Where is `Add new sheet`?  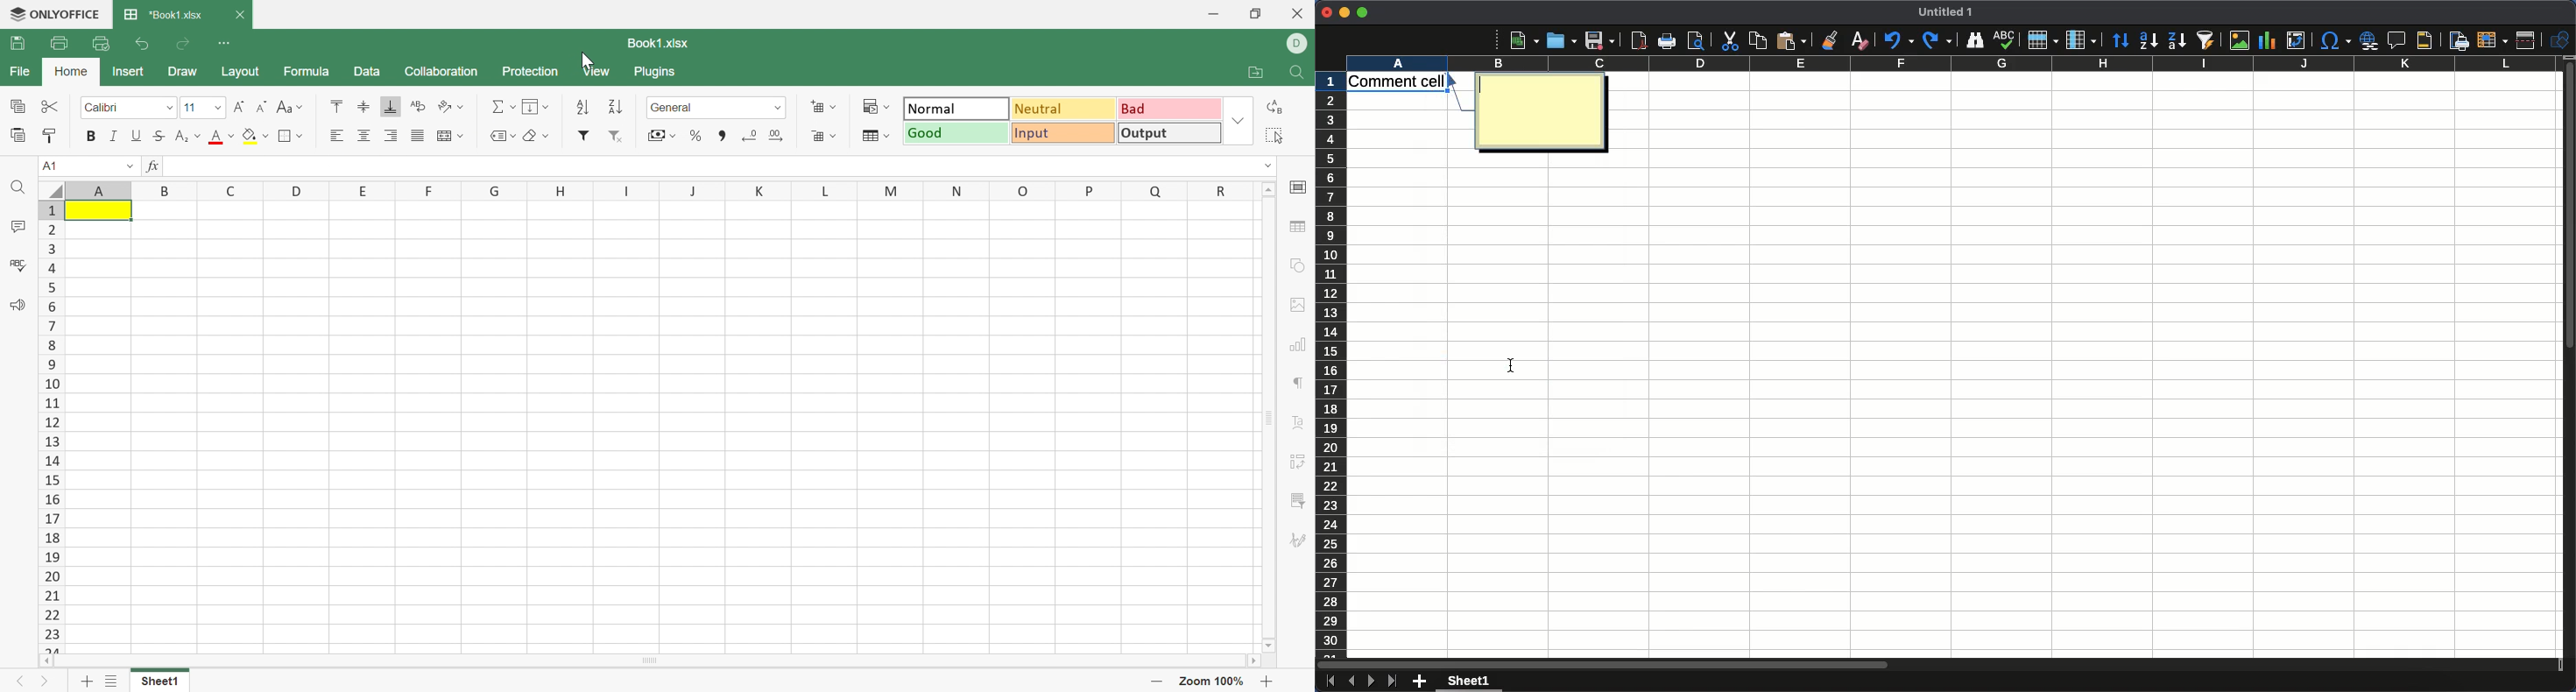
Add new sheet is located at coordinates (1418, 681).